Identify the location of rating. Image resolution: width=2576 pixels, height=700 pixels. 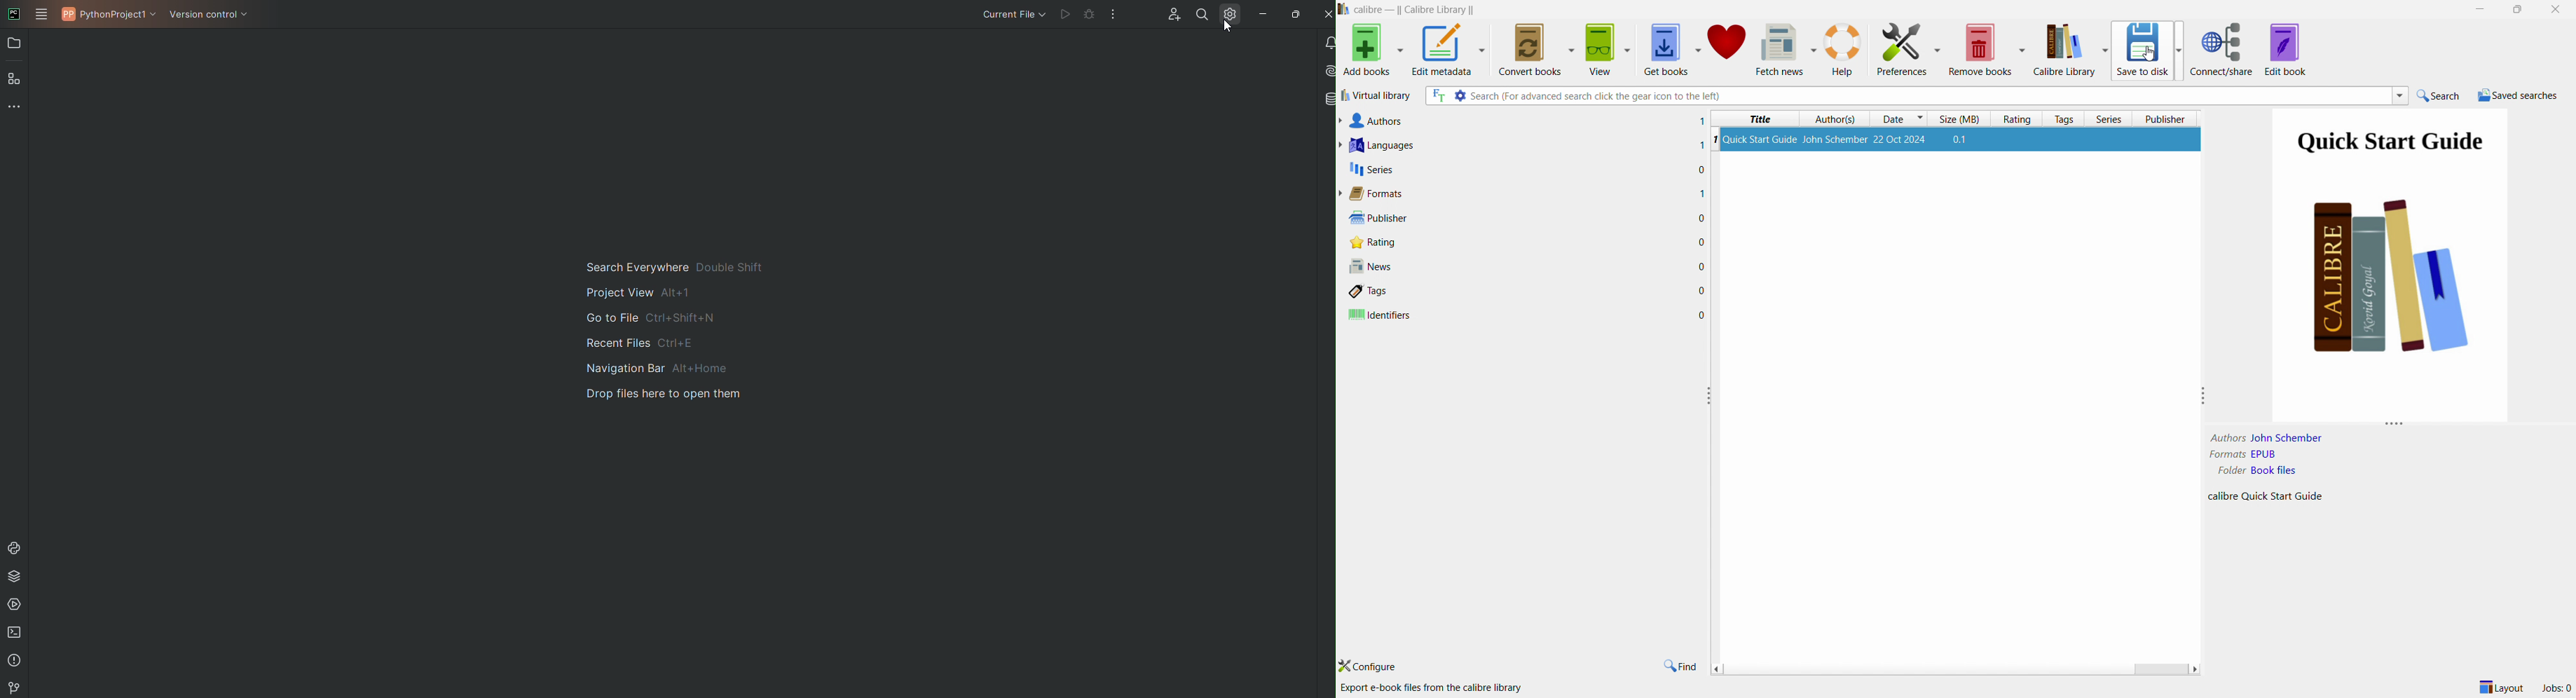
(2017, 118).